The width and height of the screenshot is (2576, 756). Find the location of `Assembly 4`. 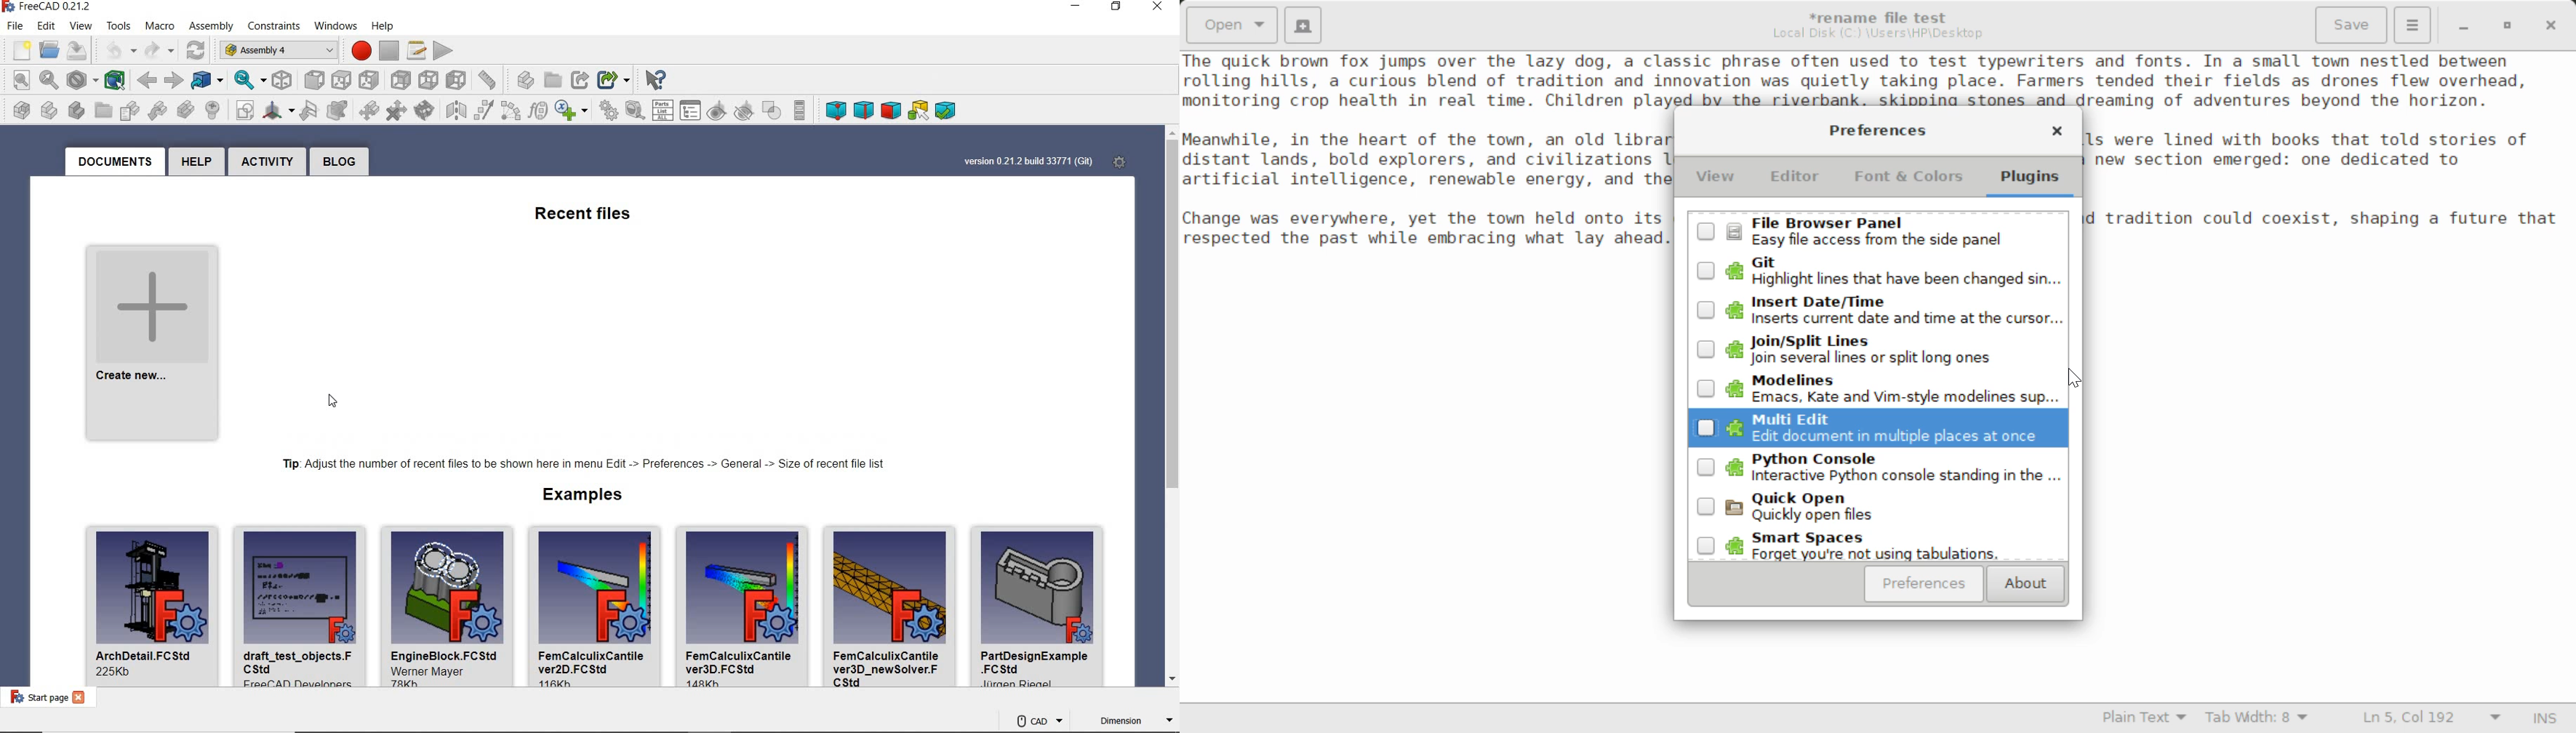

Assembly 4 is located at coordinates (278, 51).